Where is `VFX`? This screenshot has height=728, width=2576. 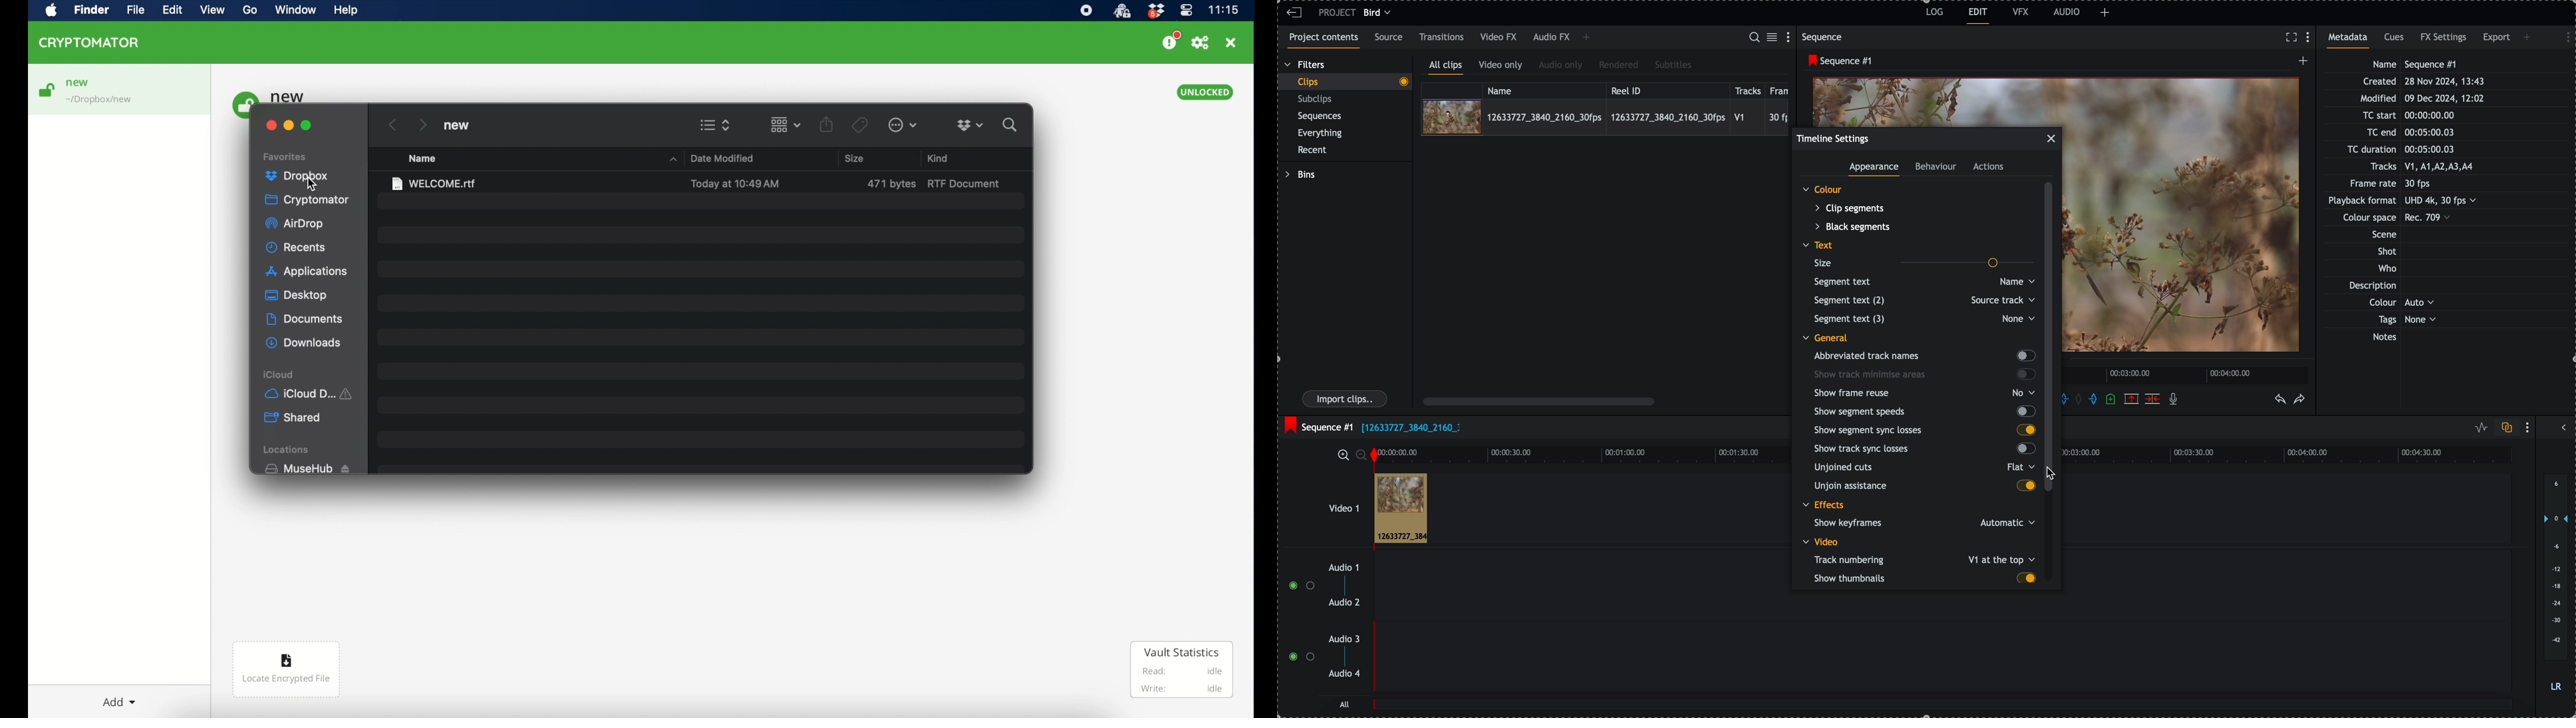
VFX is located at coordinates (2021, 12).